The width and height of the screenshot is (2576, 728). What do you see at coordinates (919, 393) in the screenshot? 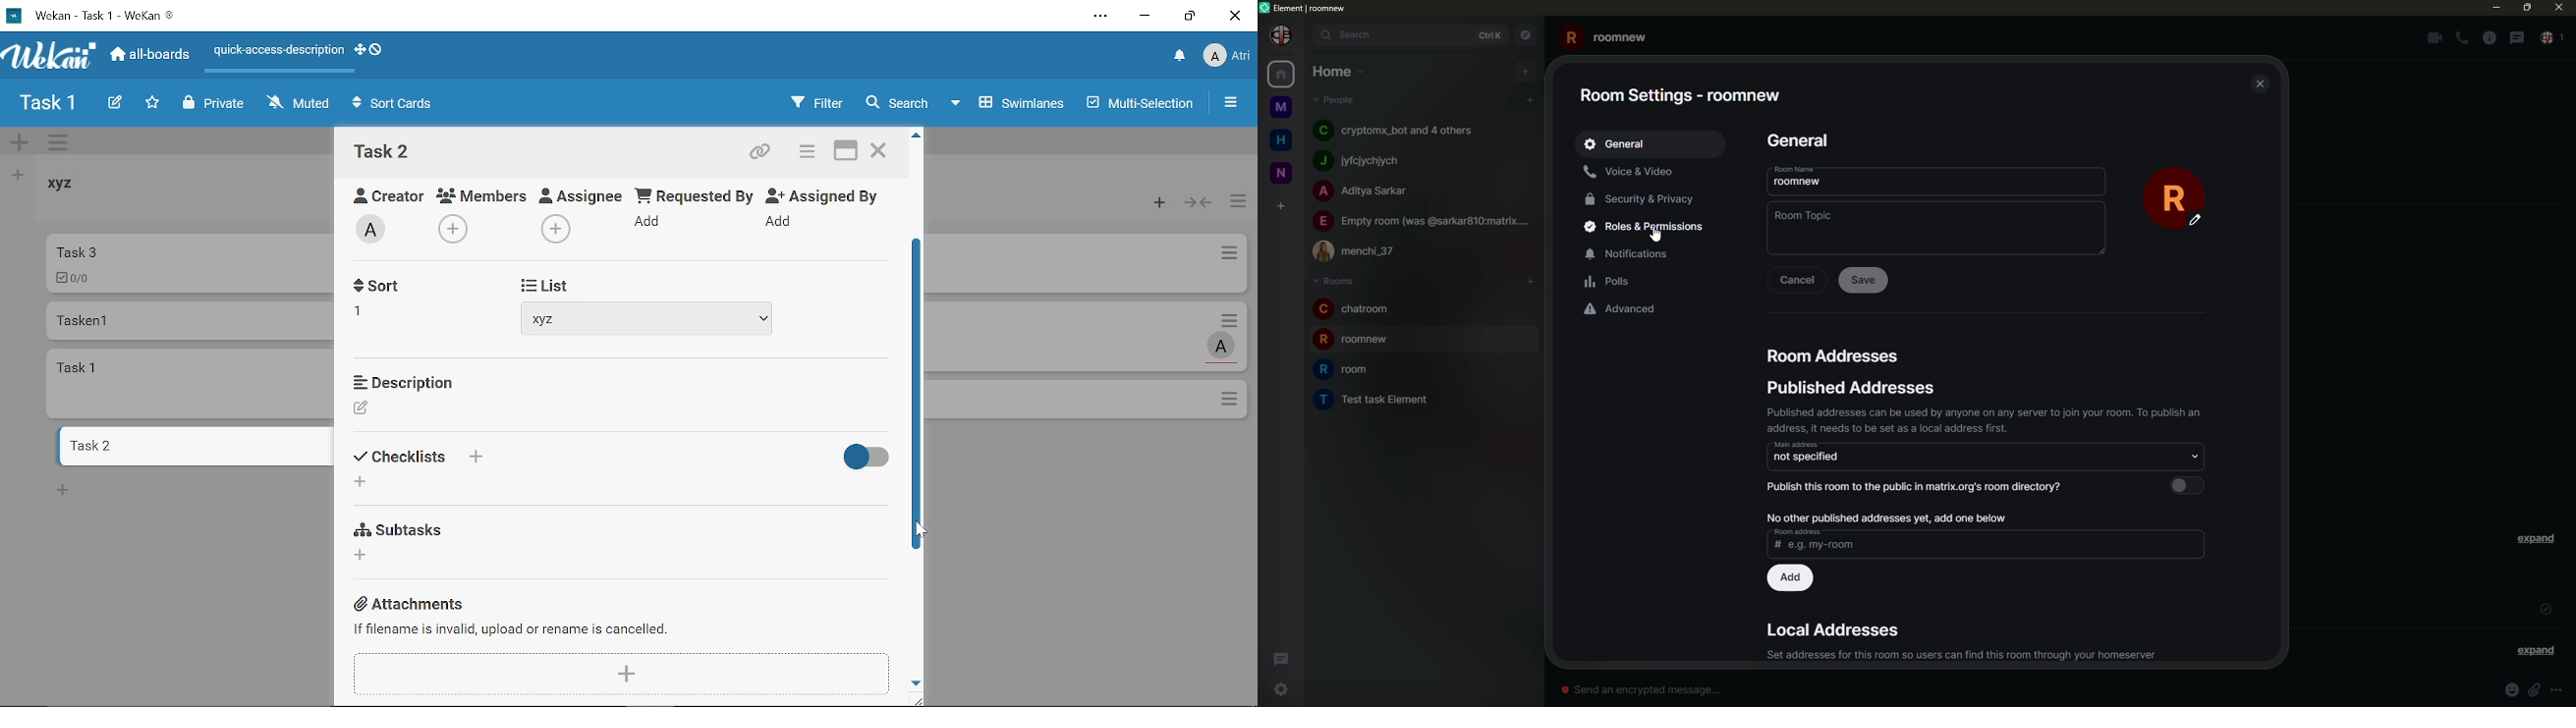
I see `Vertical scrollbar` at bounding box center [919, 393].